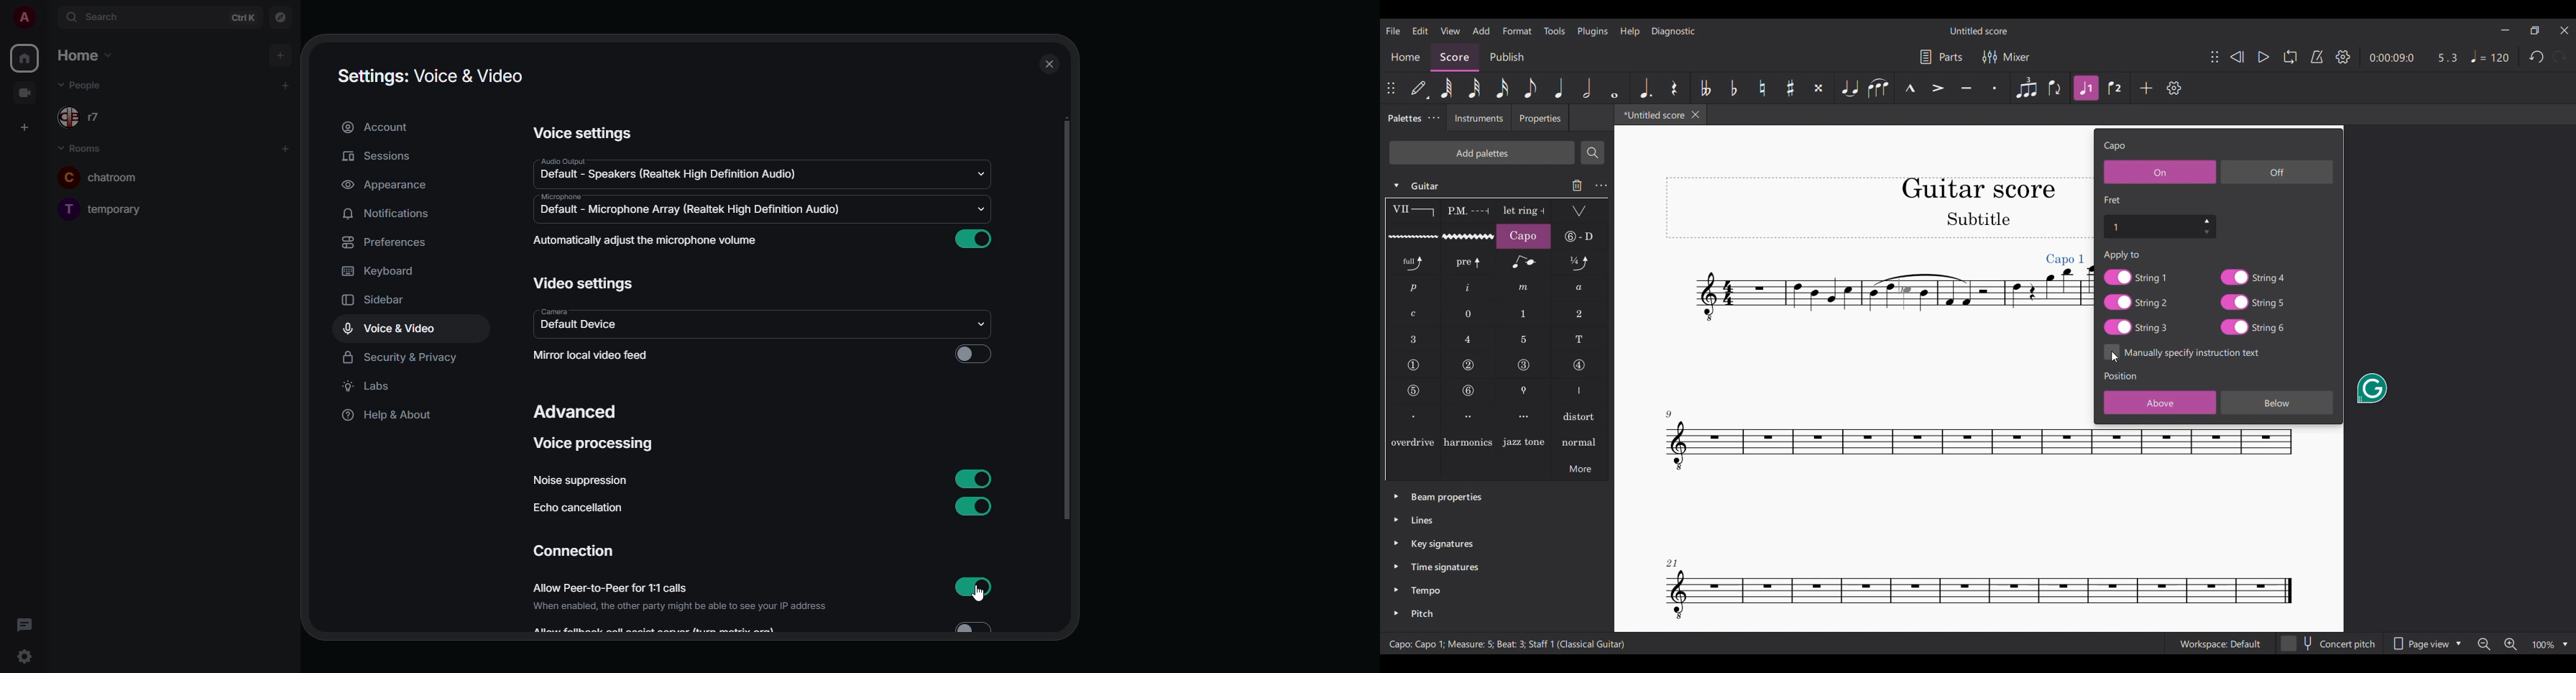  Describe the element at coordinates (1524, 441) in the screenshot. I see `Jazz tone` at that location.